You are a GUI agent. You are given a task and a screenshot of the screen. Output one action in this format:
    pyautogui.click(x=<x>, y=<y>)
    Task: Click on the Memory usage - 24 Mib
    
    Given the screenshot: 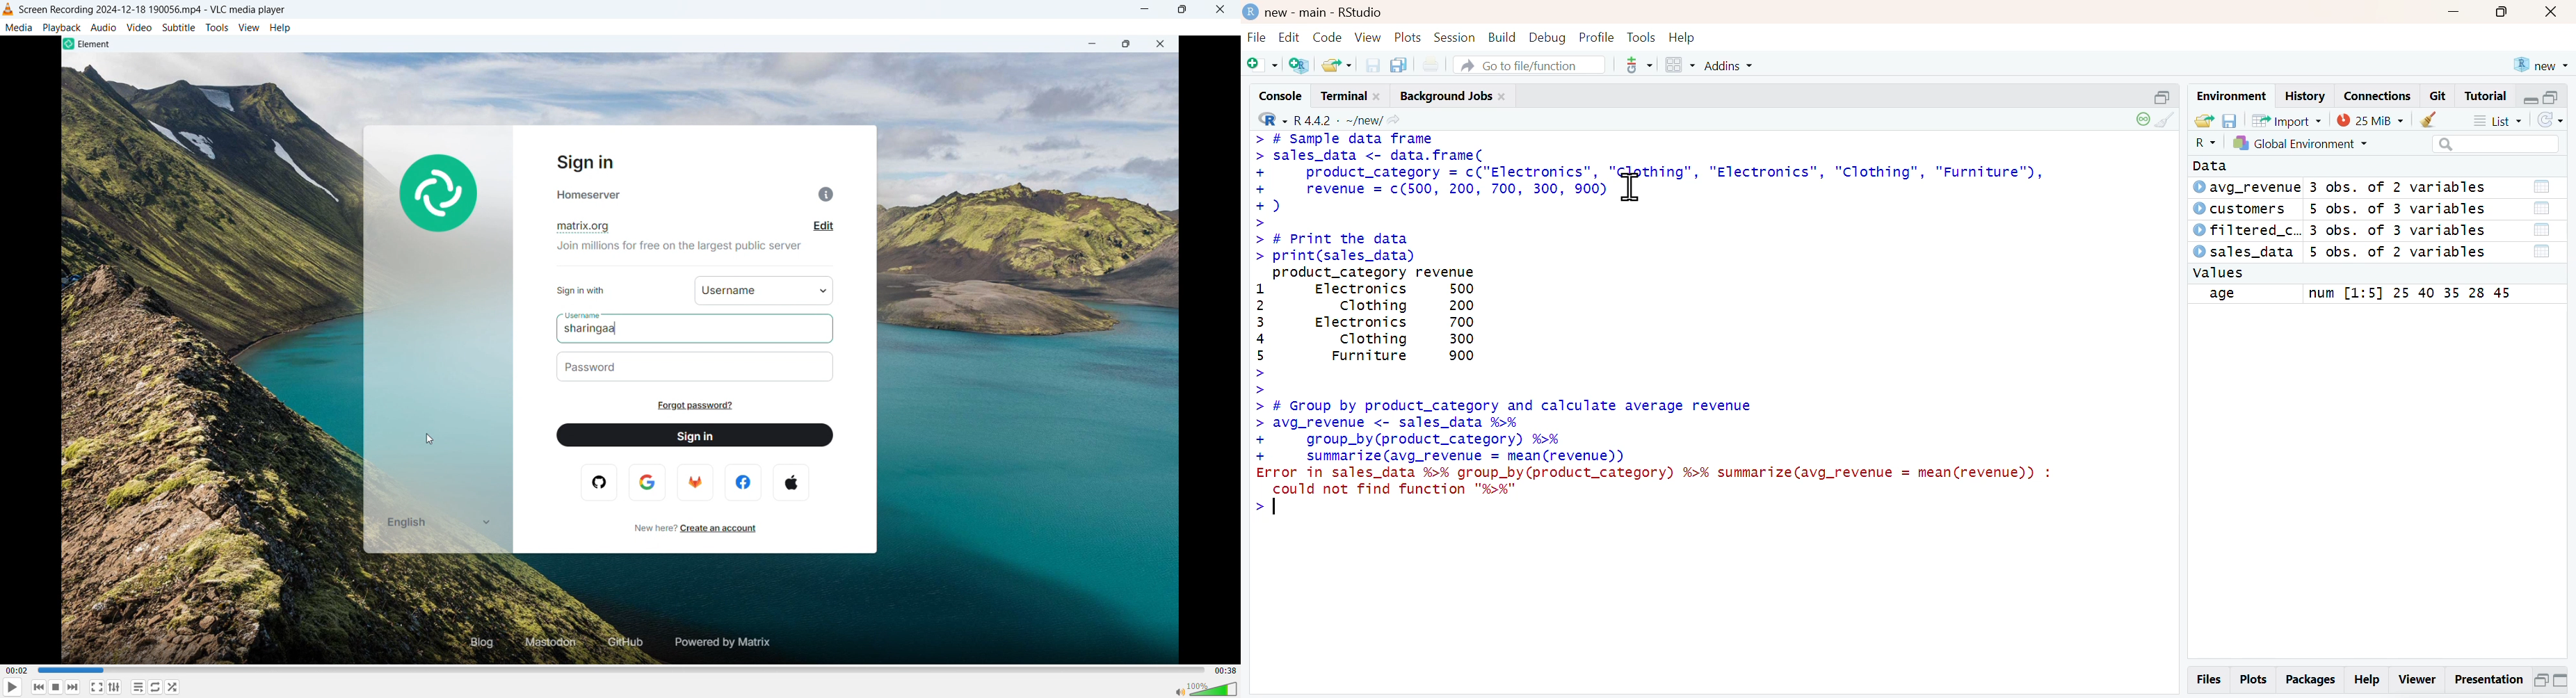 What is the action you would take?
    pyautogui.click(x=2370, y=119)
    